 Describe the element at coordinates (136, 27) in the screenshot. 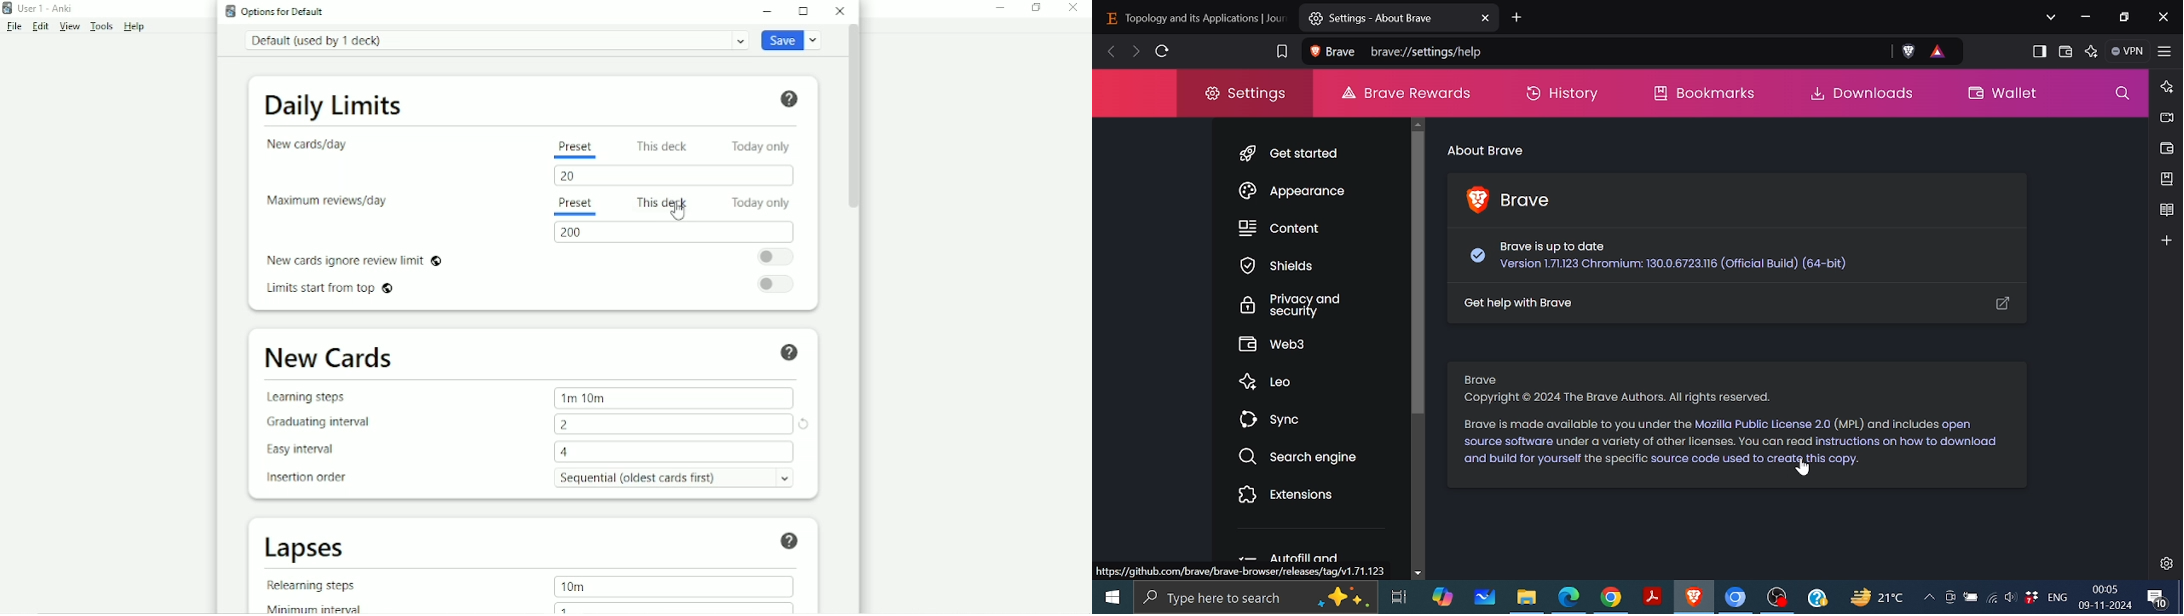

I see `Help` at that location.